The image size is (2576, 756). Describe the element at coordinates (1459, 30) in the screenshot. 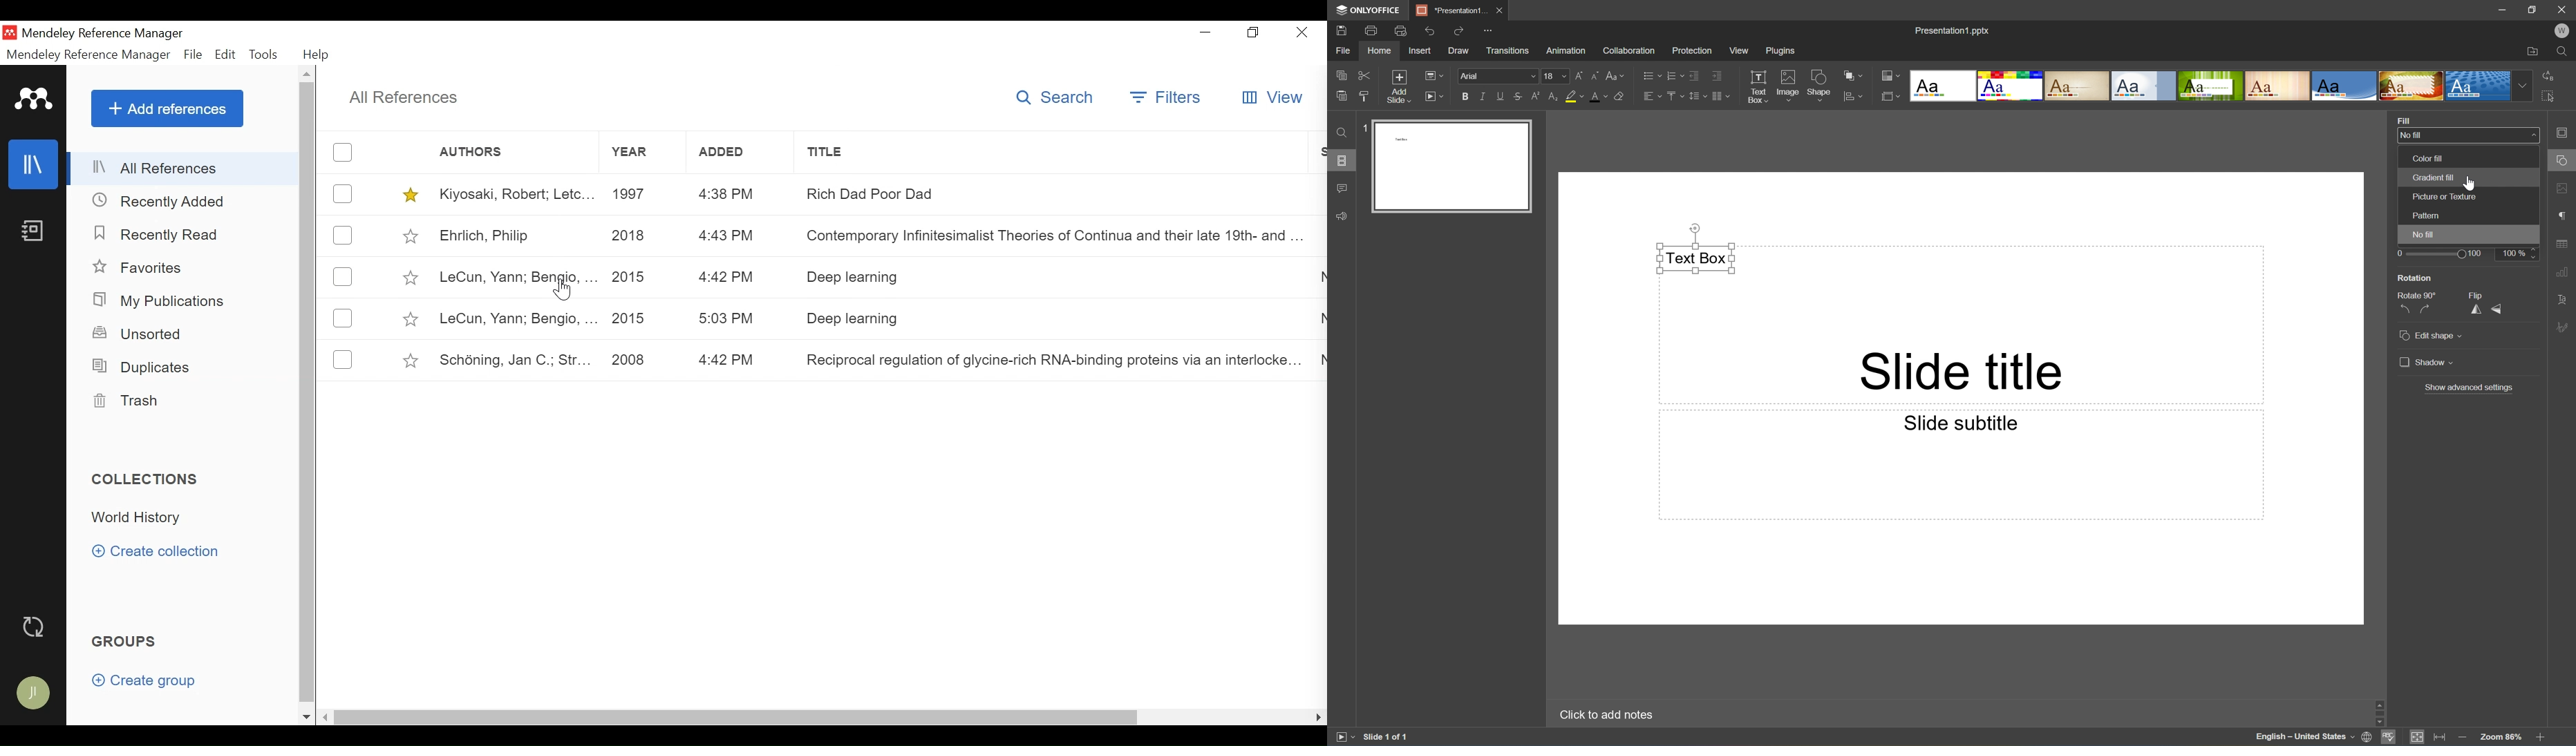

I see `Redo` at that location.